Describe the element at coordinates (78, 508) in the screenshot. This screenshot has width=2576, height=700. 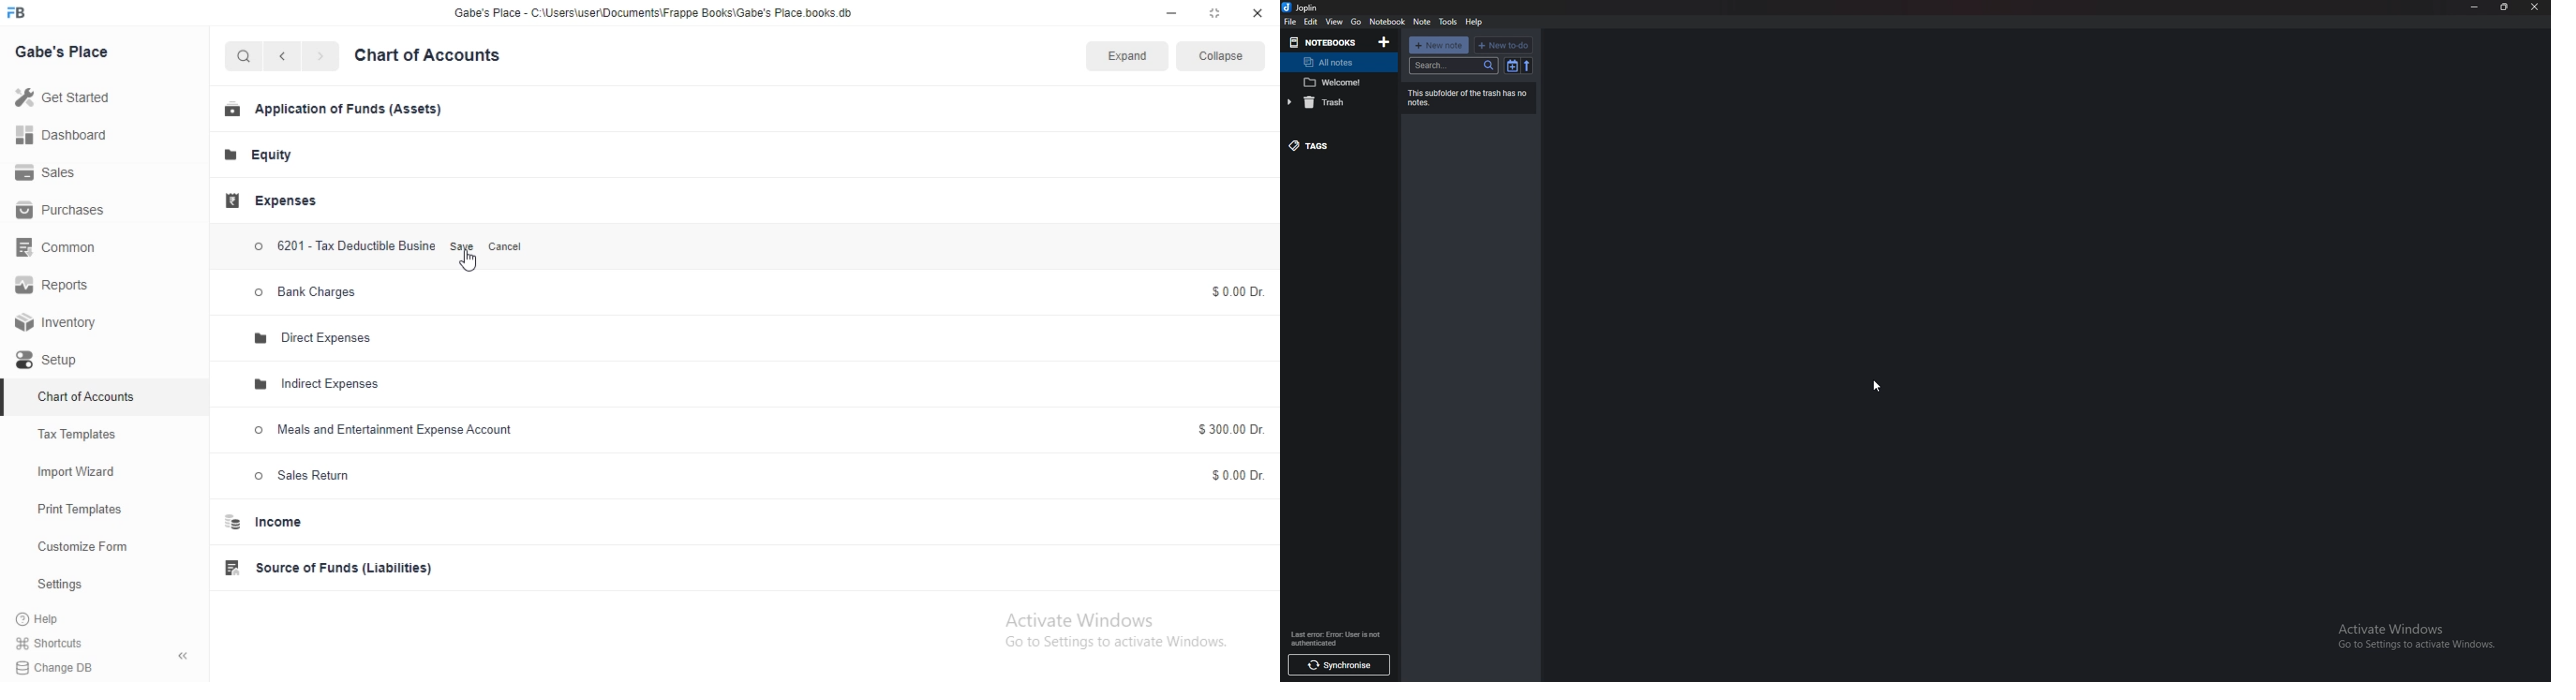
I see `Print Templates` at that location.